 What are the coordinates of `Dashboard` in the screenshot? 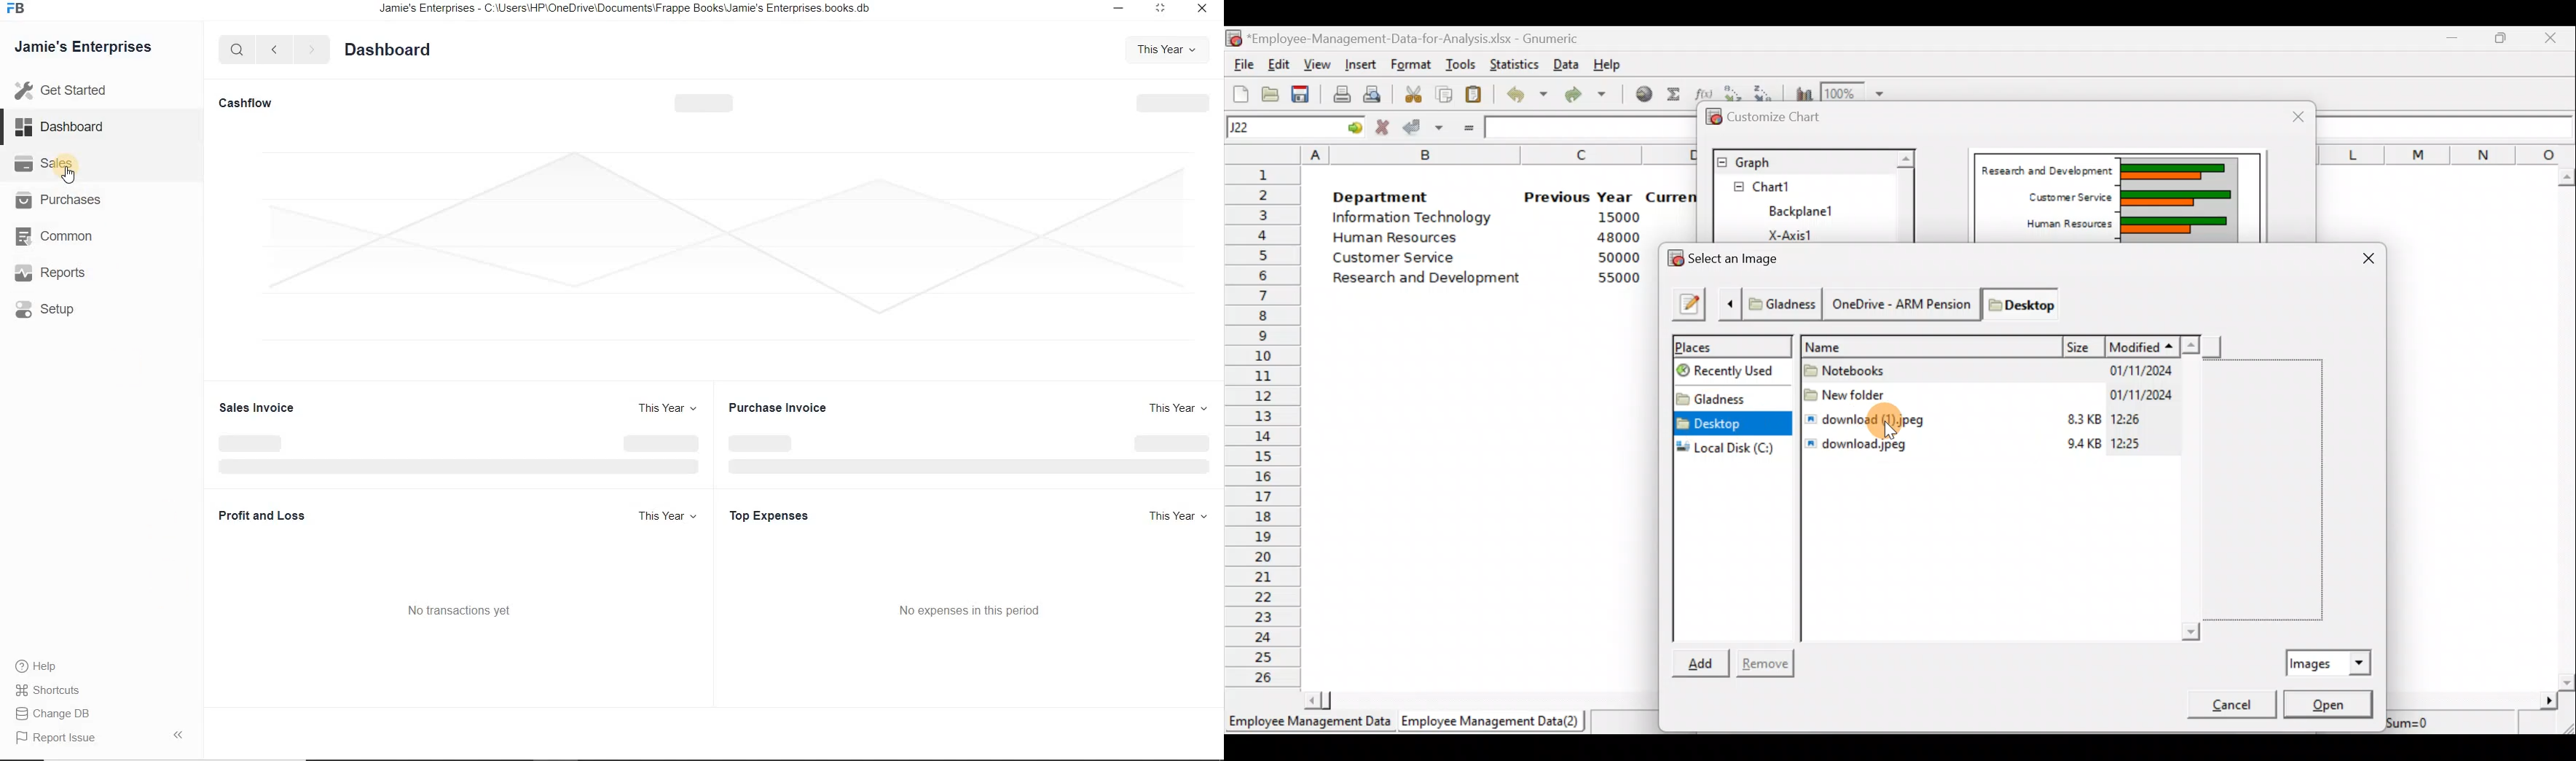 It's located at (60, 126).